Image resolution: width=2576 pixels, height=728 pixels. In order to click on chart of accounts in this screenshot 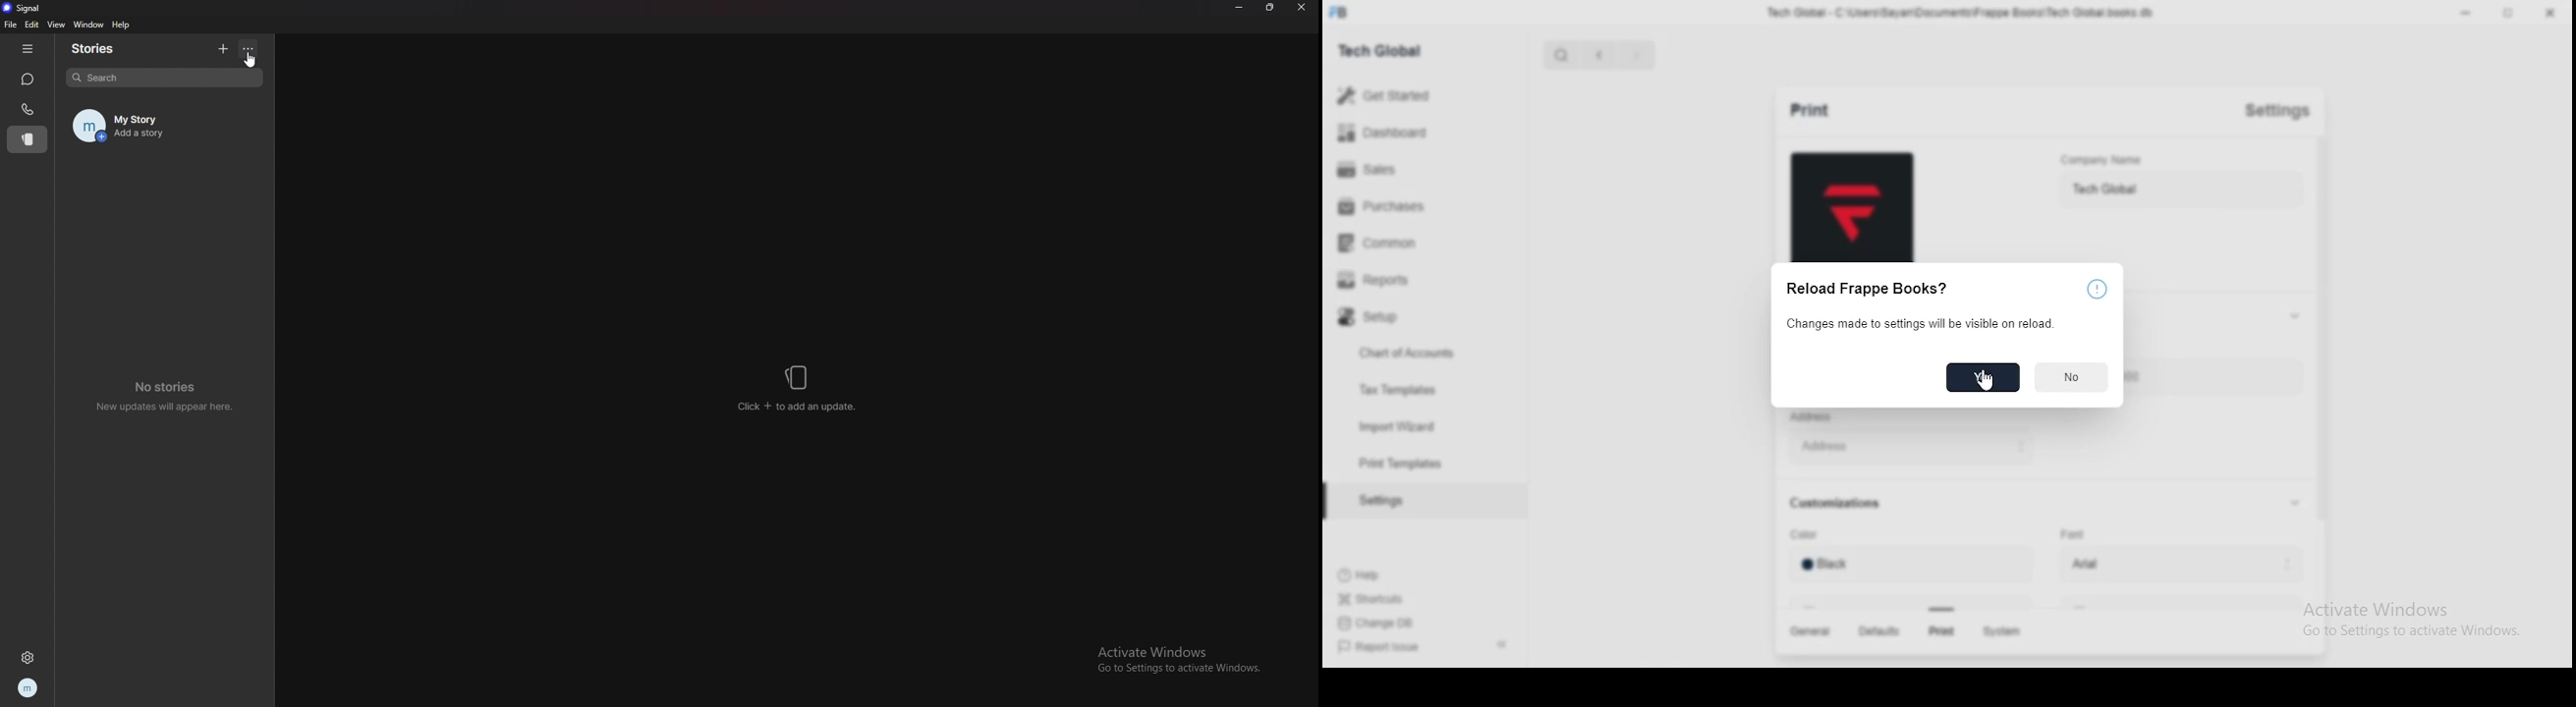, I will do `click(1397, 355)`.